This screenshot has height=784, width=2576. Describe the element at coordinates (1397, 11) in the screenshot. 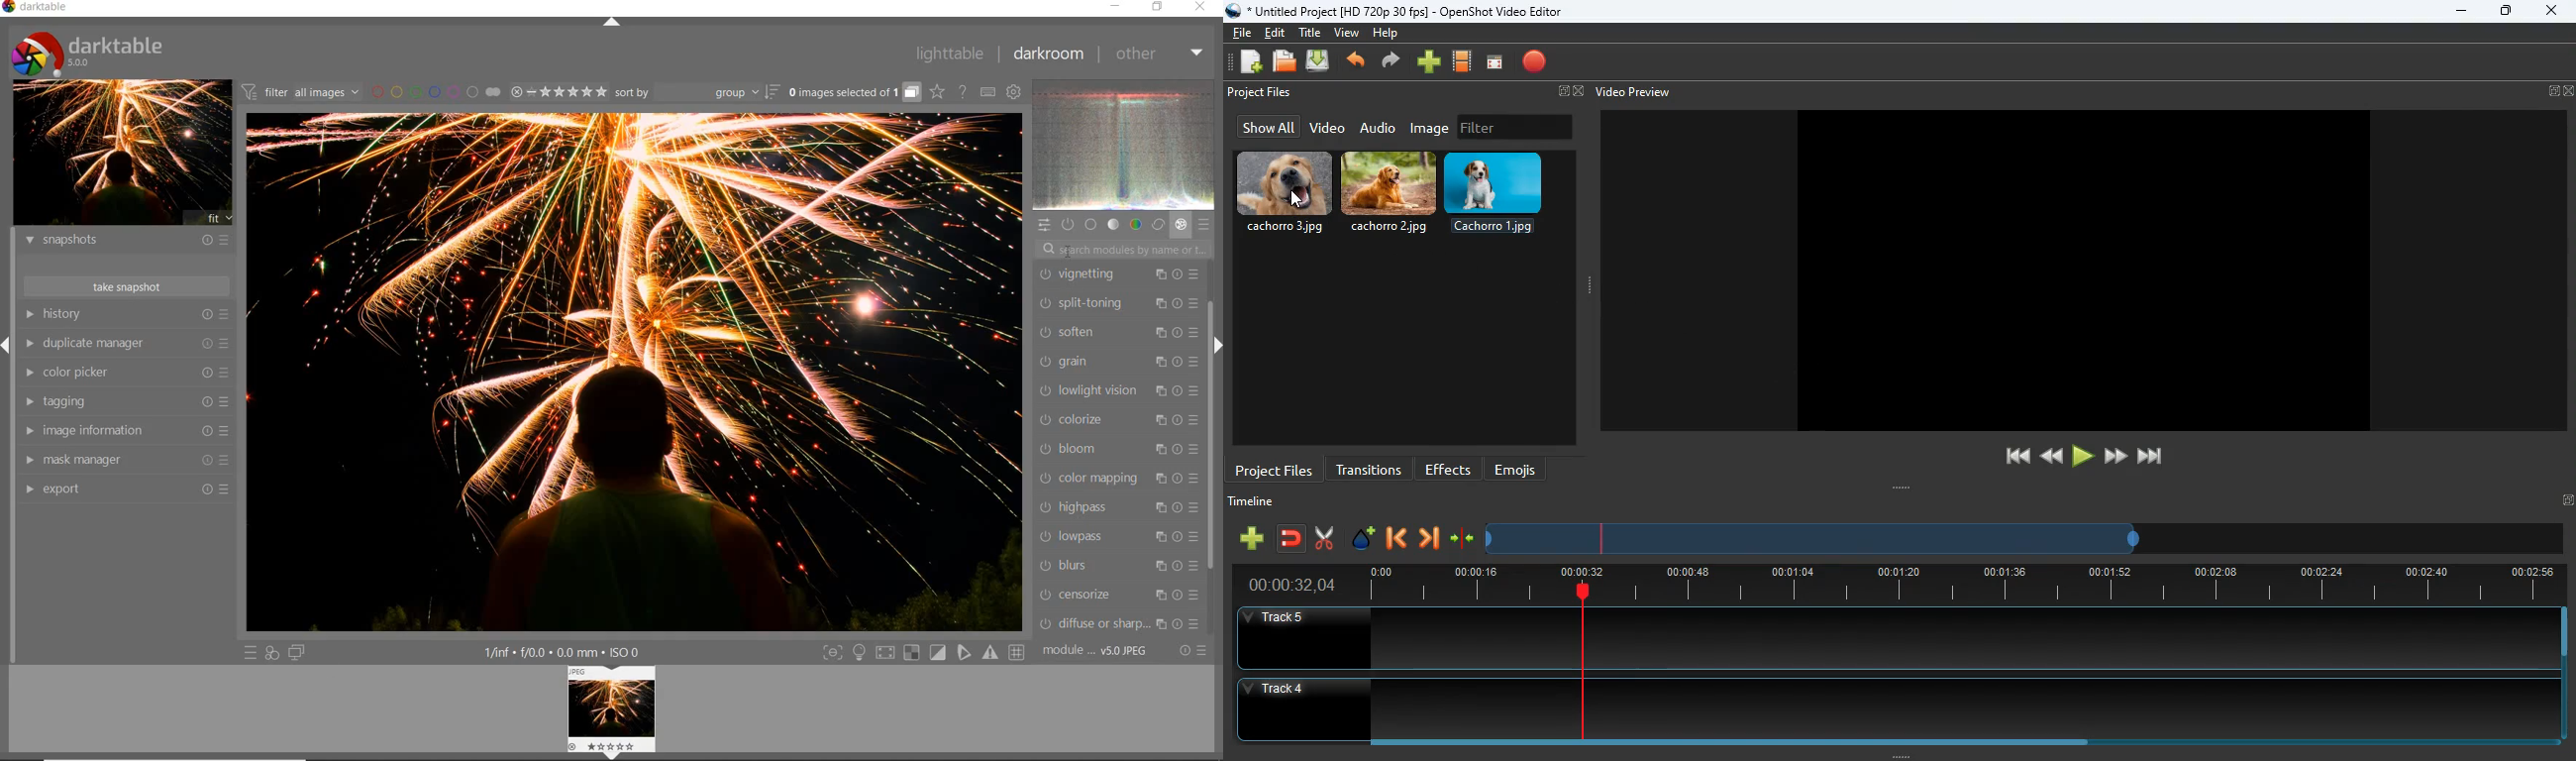

I see `* Untitled Project [HD 720p 30 fps] - OpenShot Video Editor` at that location.